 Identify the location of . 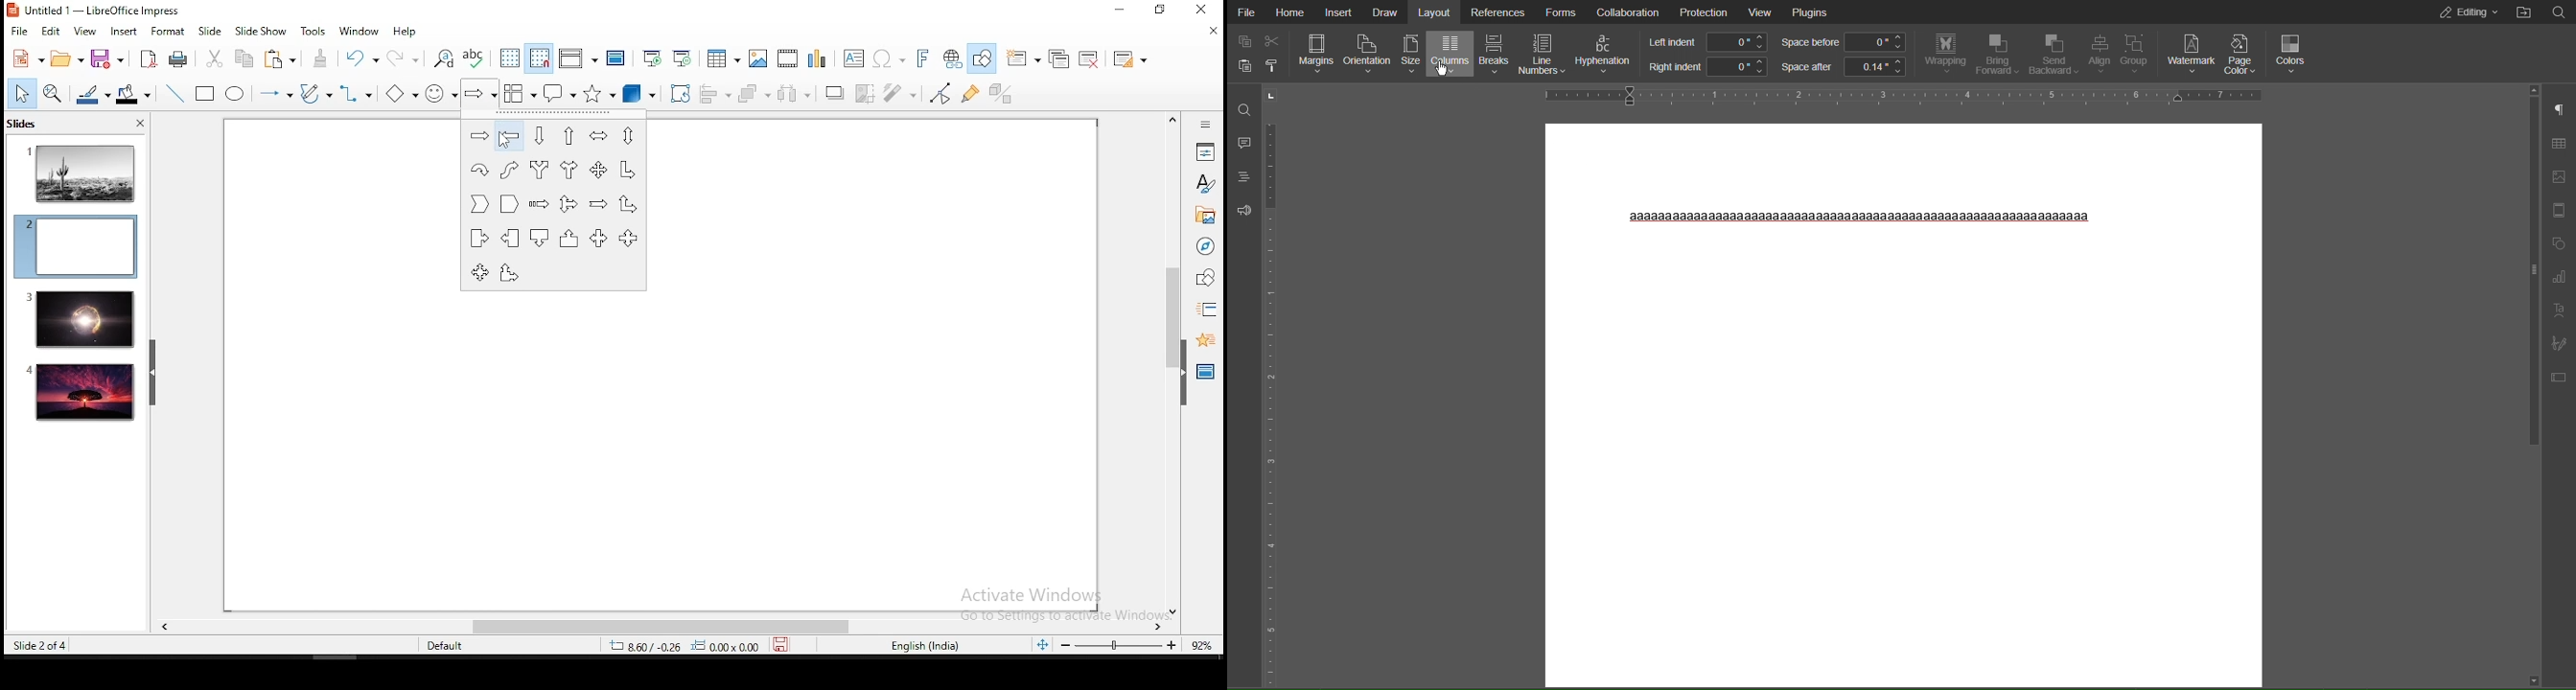
(1203, 124).